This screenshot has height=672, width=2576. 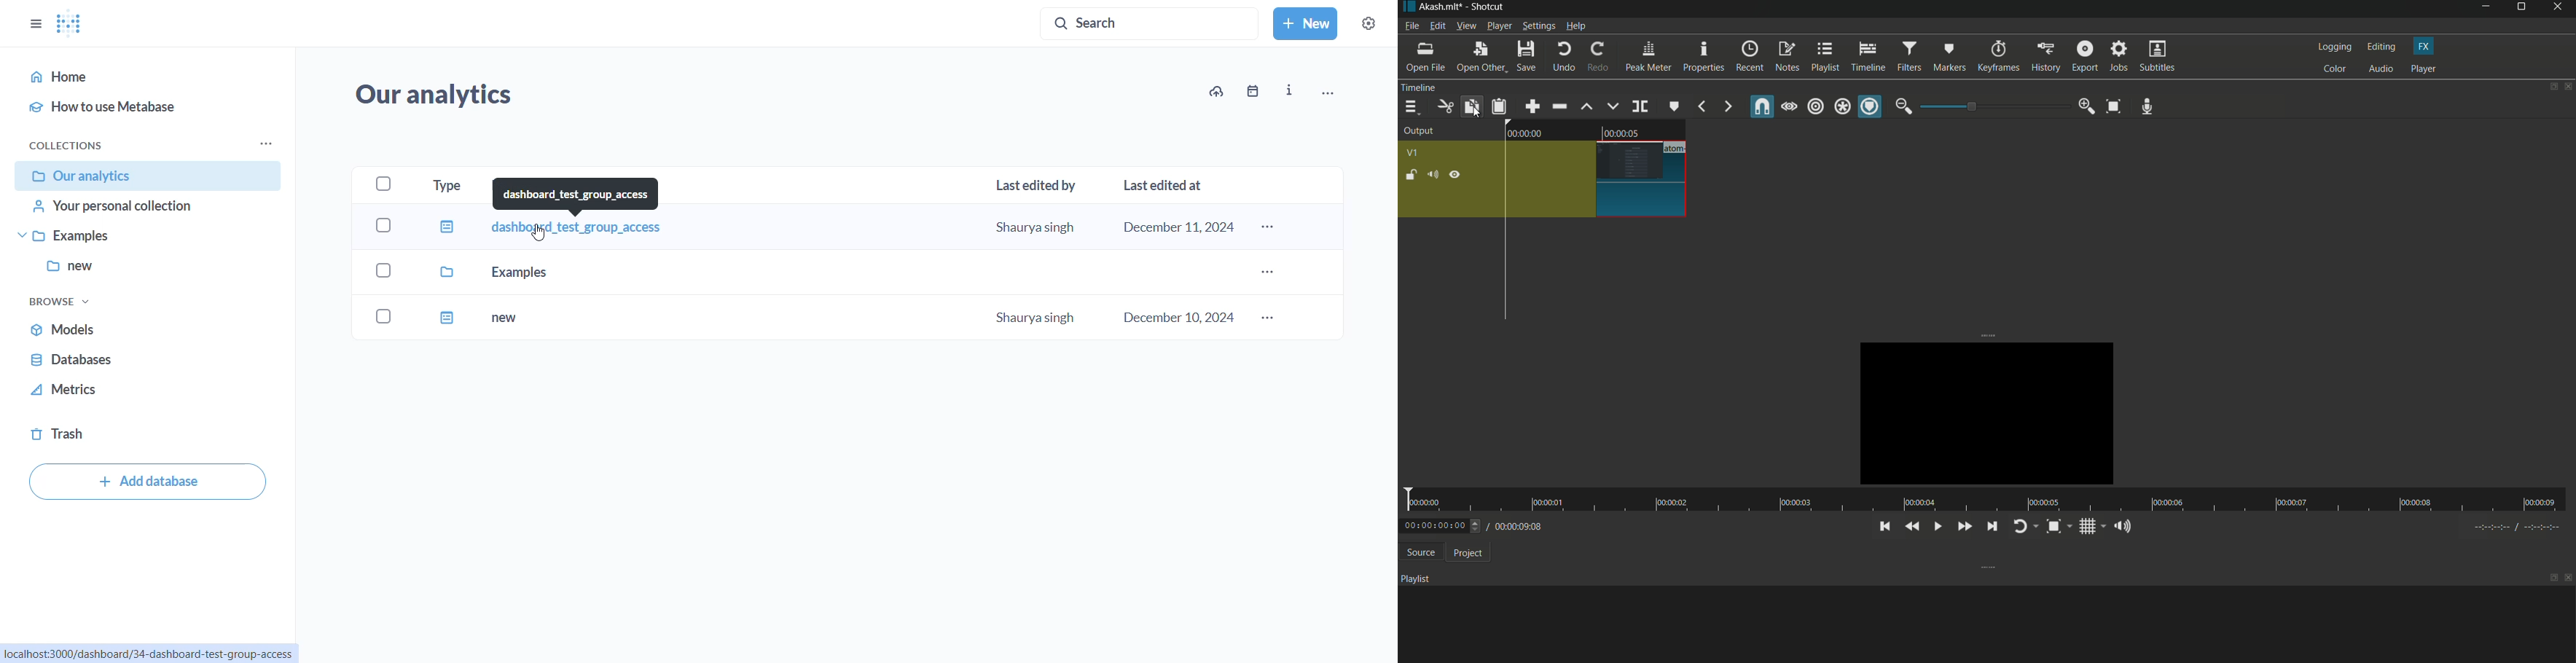 What do you see at coordinates (2119, 57) in the screenshot?
I see `jobs` at bounding box center [2119, 57].